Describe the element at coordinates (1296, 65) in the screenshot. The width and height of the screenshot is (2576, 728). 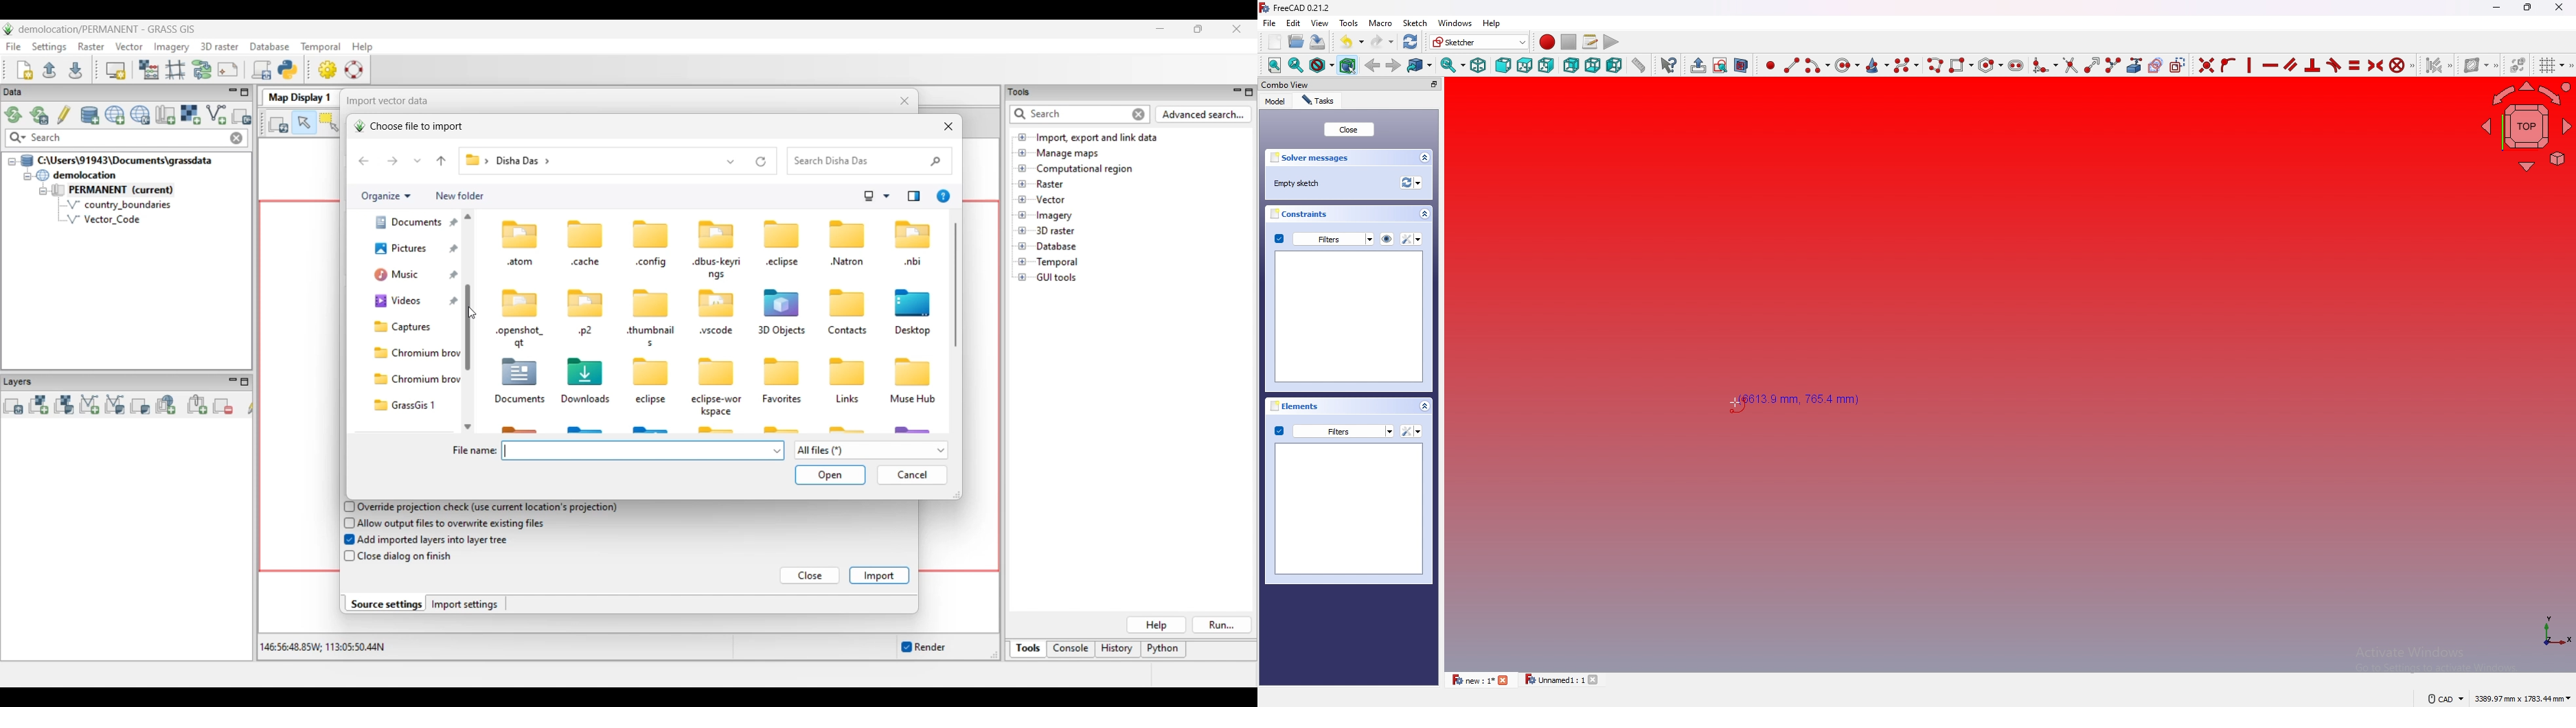
I see `fit selection` at that location.